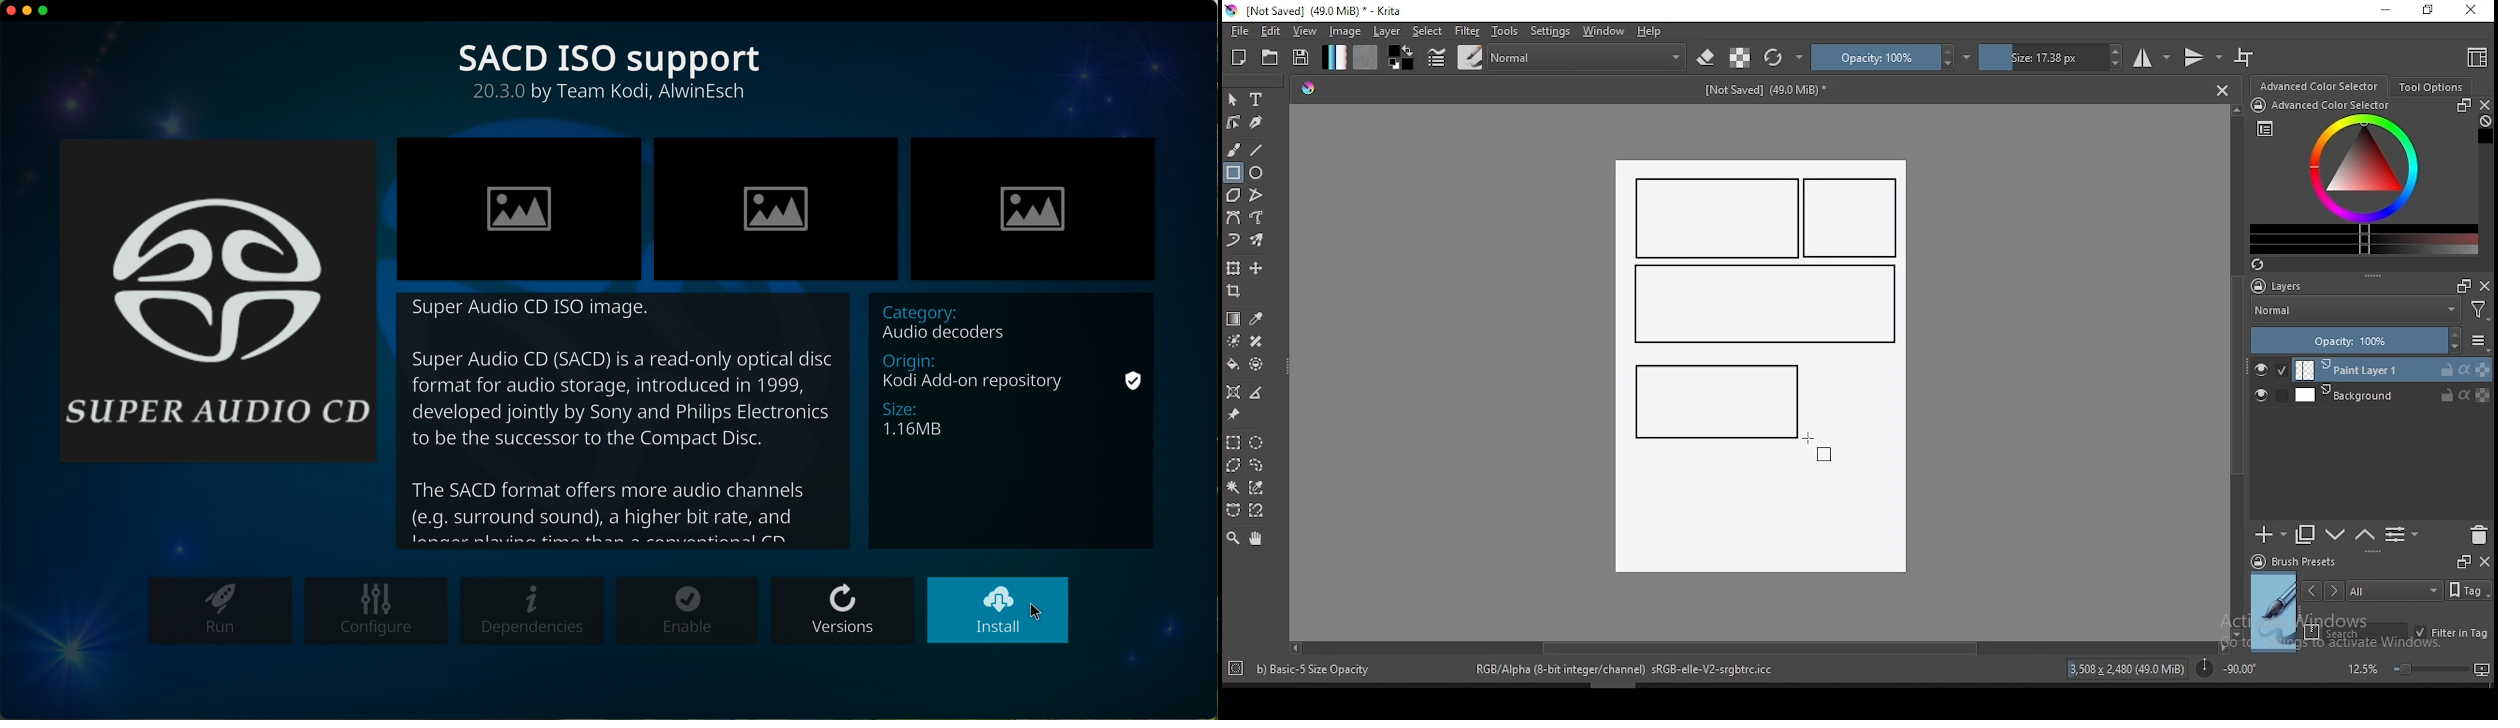  What do you see at coordinates (1233, 241) in the screenshot?
I see `dynamic brush tool` at bounding box center [1233, 241].